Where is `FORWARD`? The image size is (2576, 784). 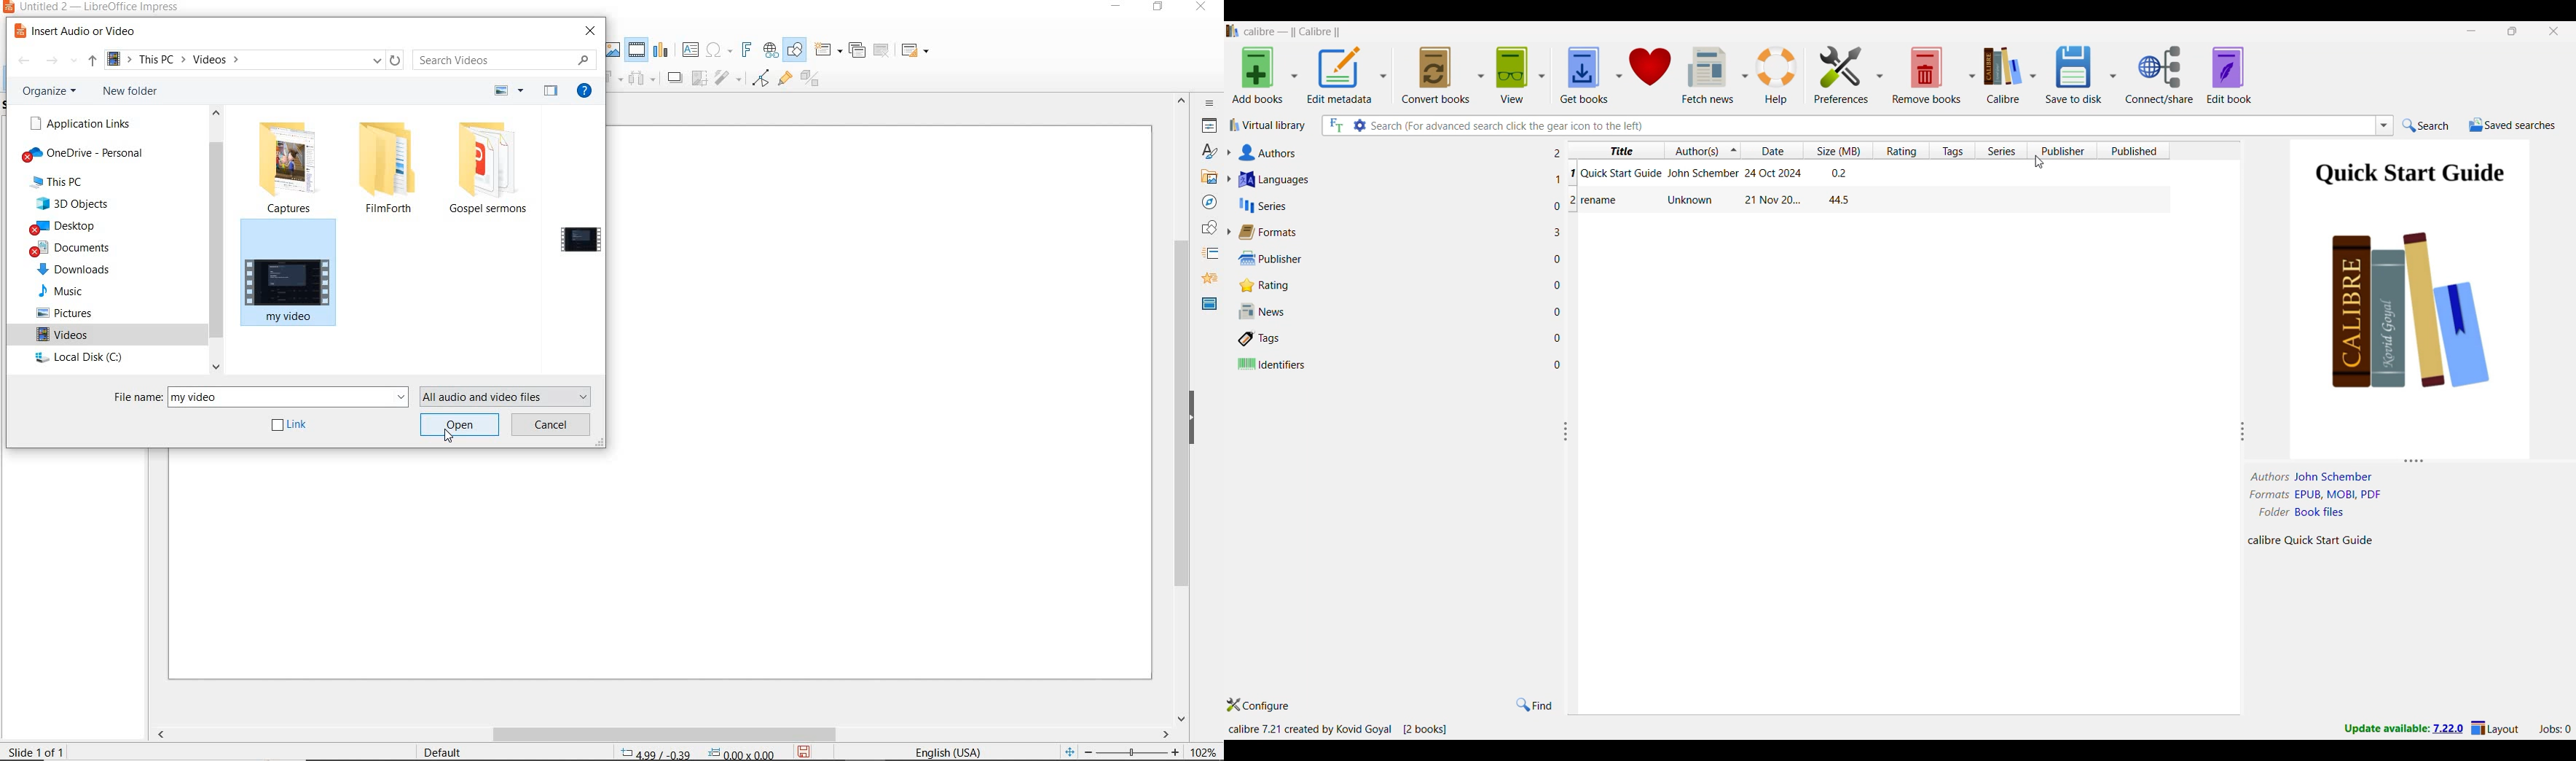 FORWARD is located at coordinates (52, 61).